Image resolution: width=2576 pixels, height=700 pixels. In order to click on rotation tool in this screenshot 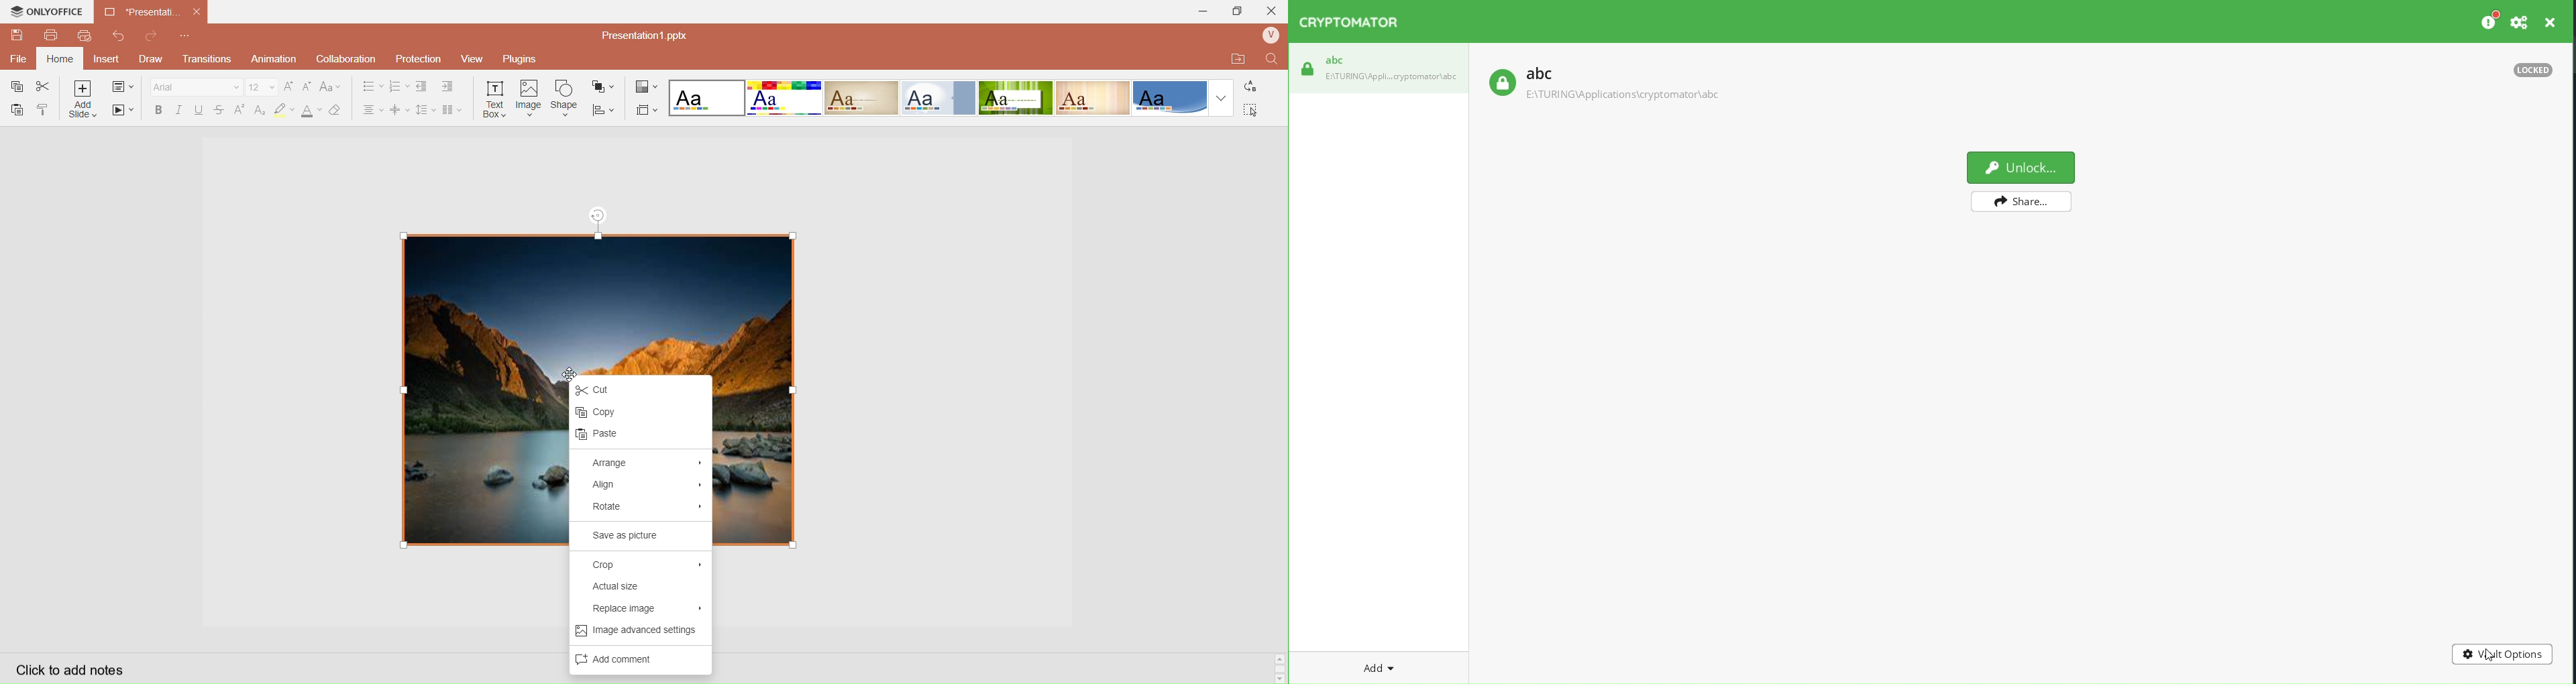, I will do `click(599, 214)`.